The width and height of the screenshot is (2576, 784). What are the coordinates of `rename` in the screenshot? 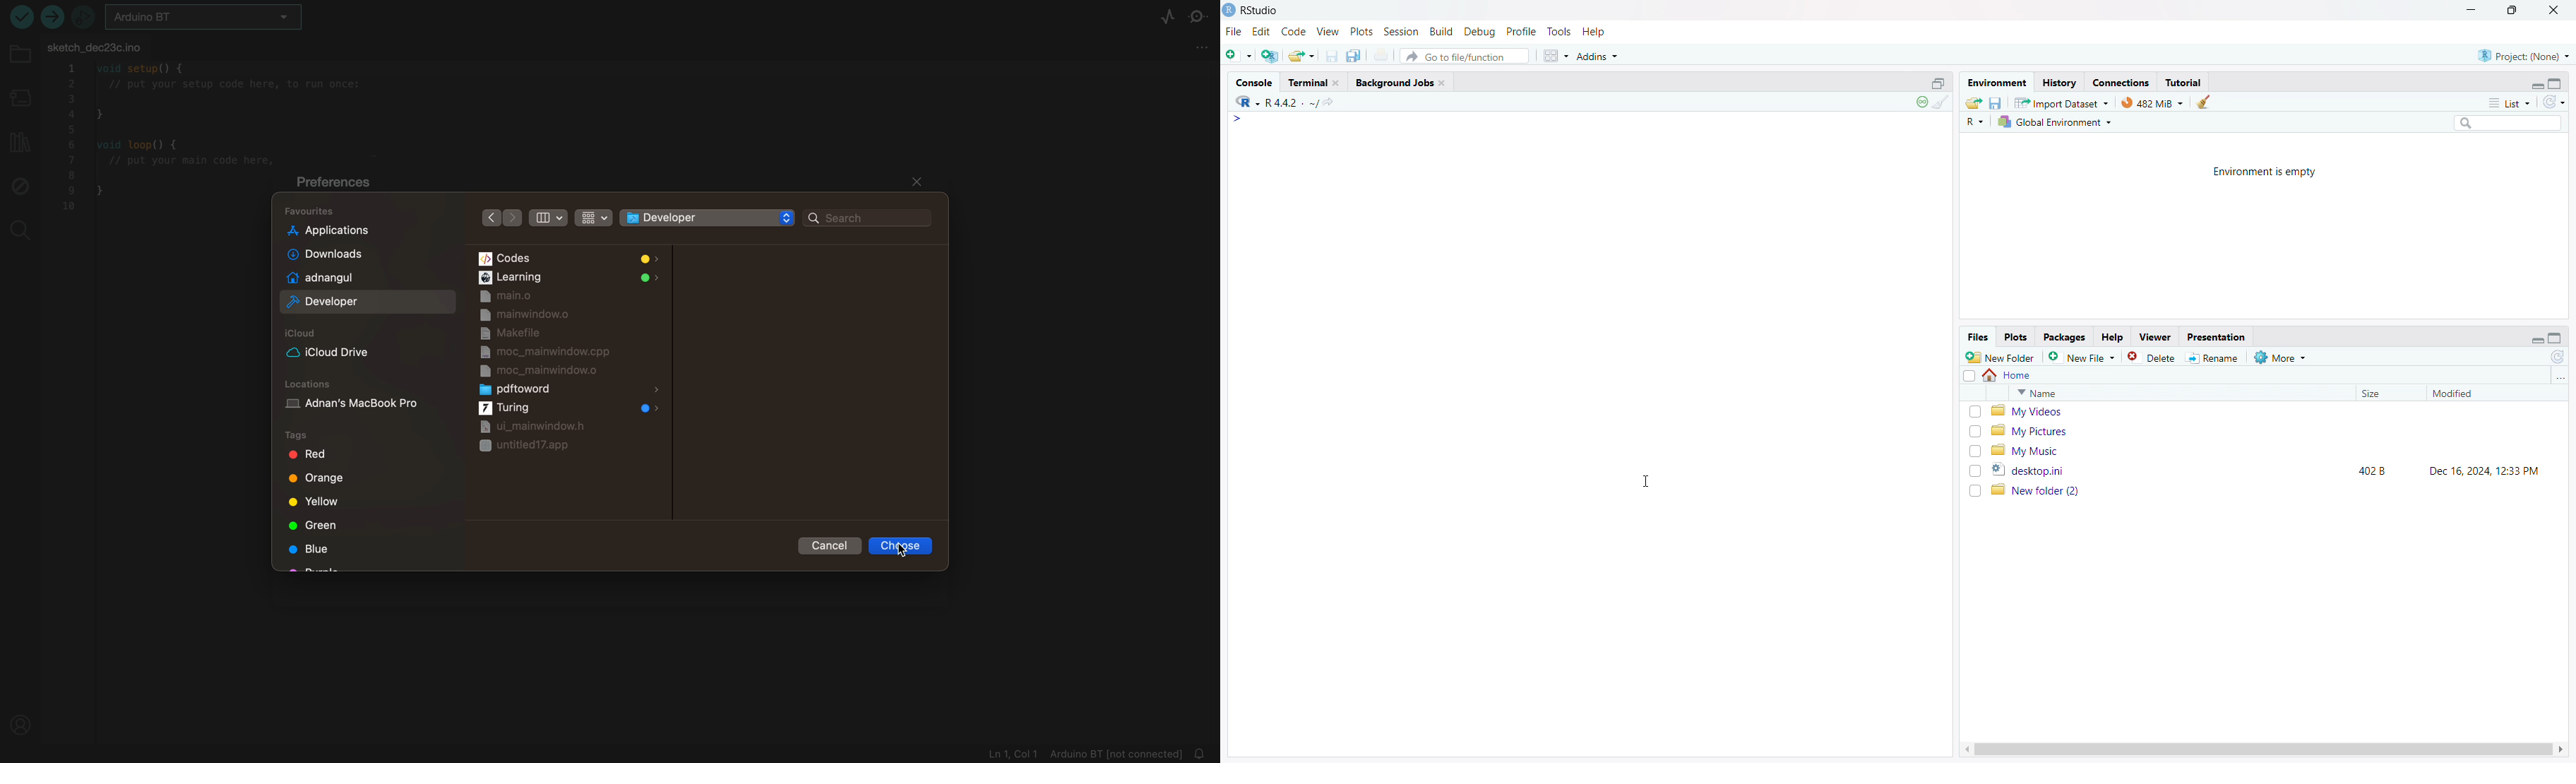 It's located at (2215, 358).